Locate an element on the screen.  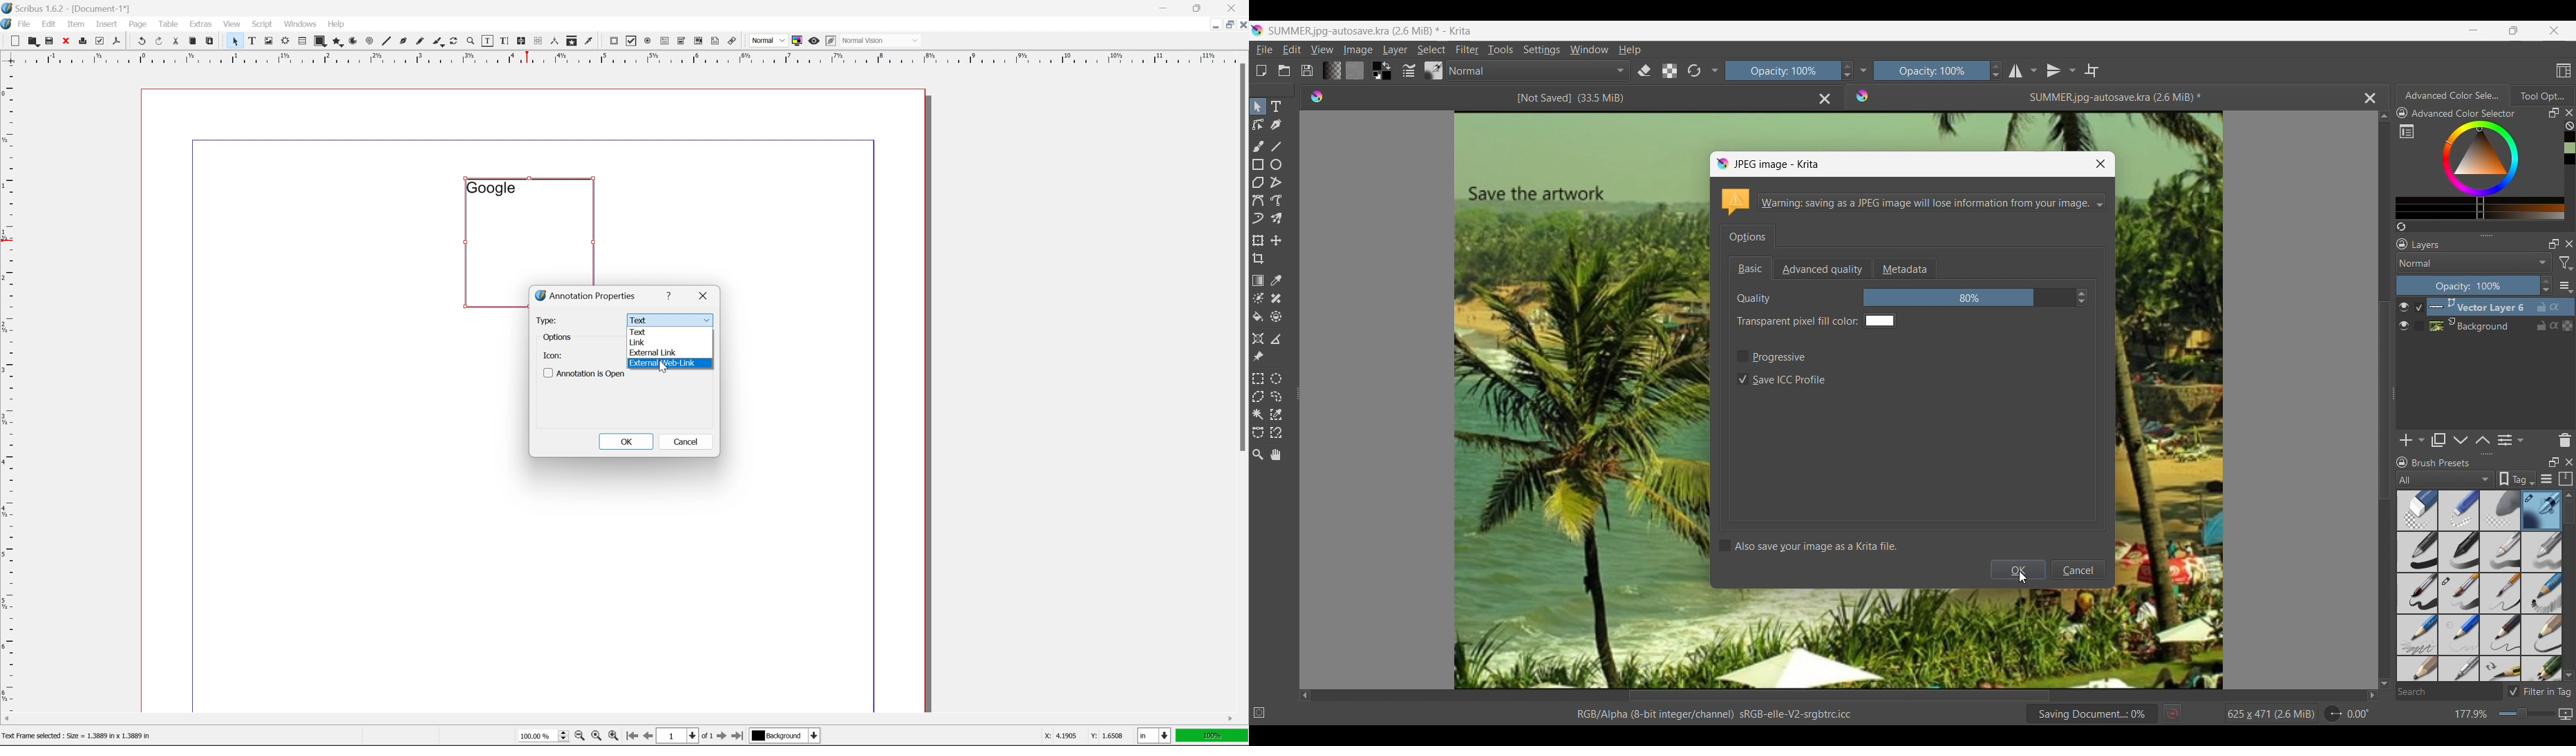
go to next page is located at coordinates (719, 737).